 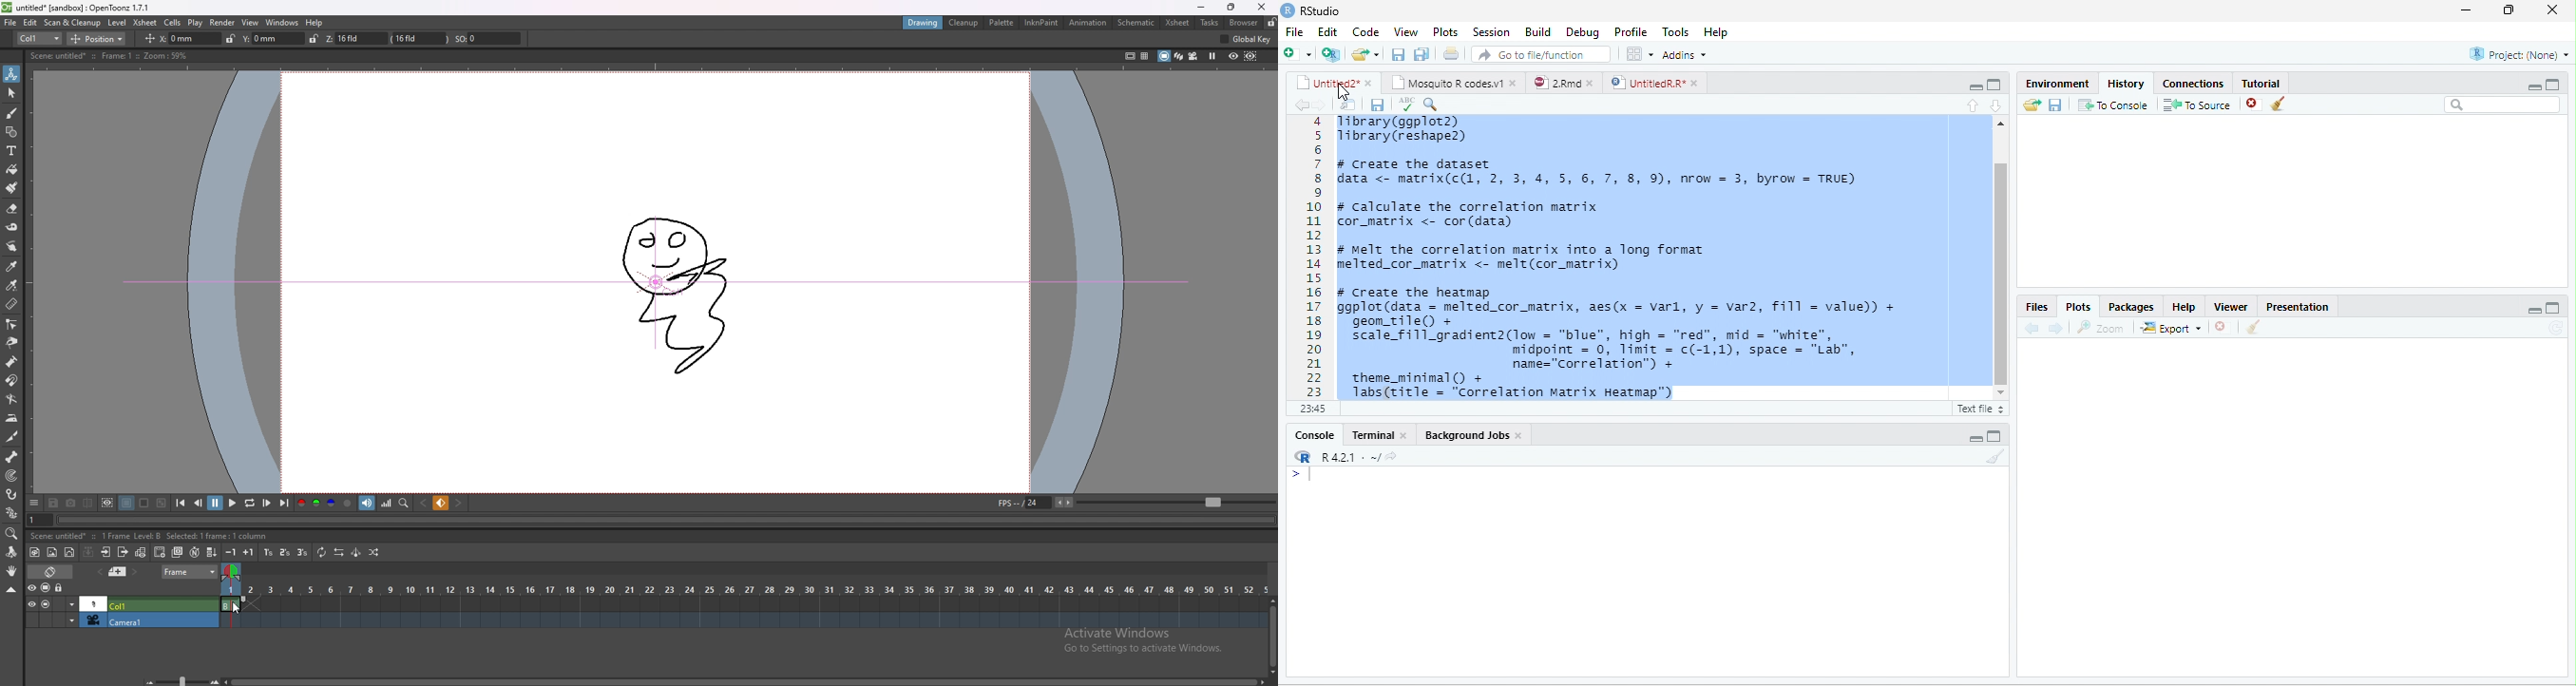 What do you see at coordinates (1299, 105) in the screenshot?
I see `arrow` at bounding box center [1299, 105].